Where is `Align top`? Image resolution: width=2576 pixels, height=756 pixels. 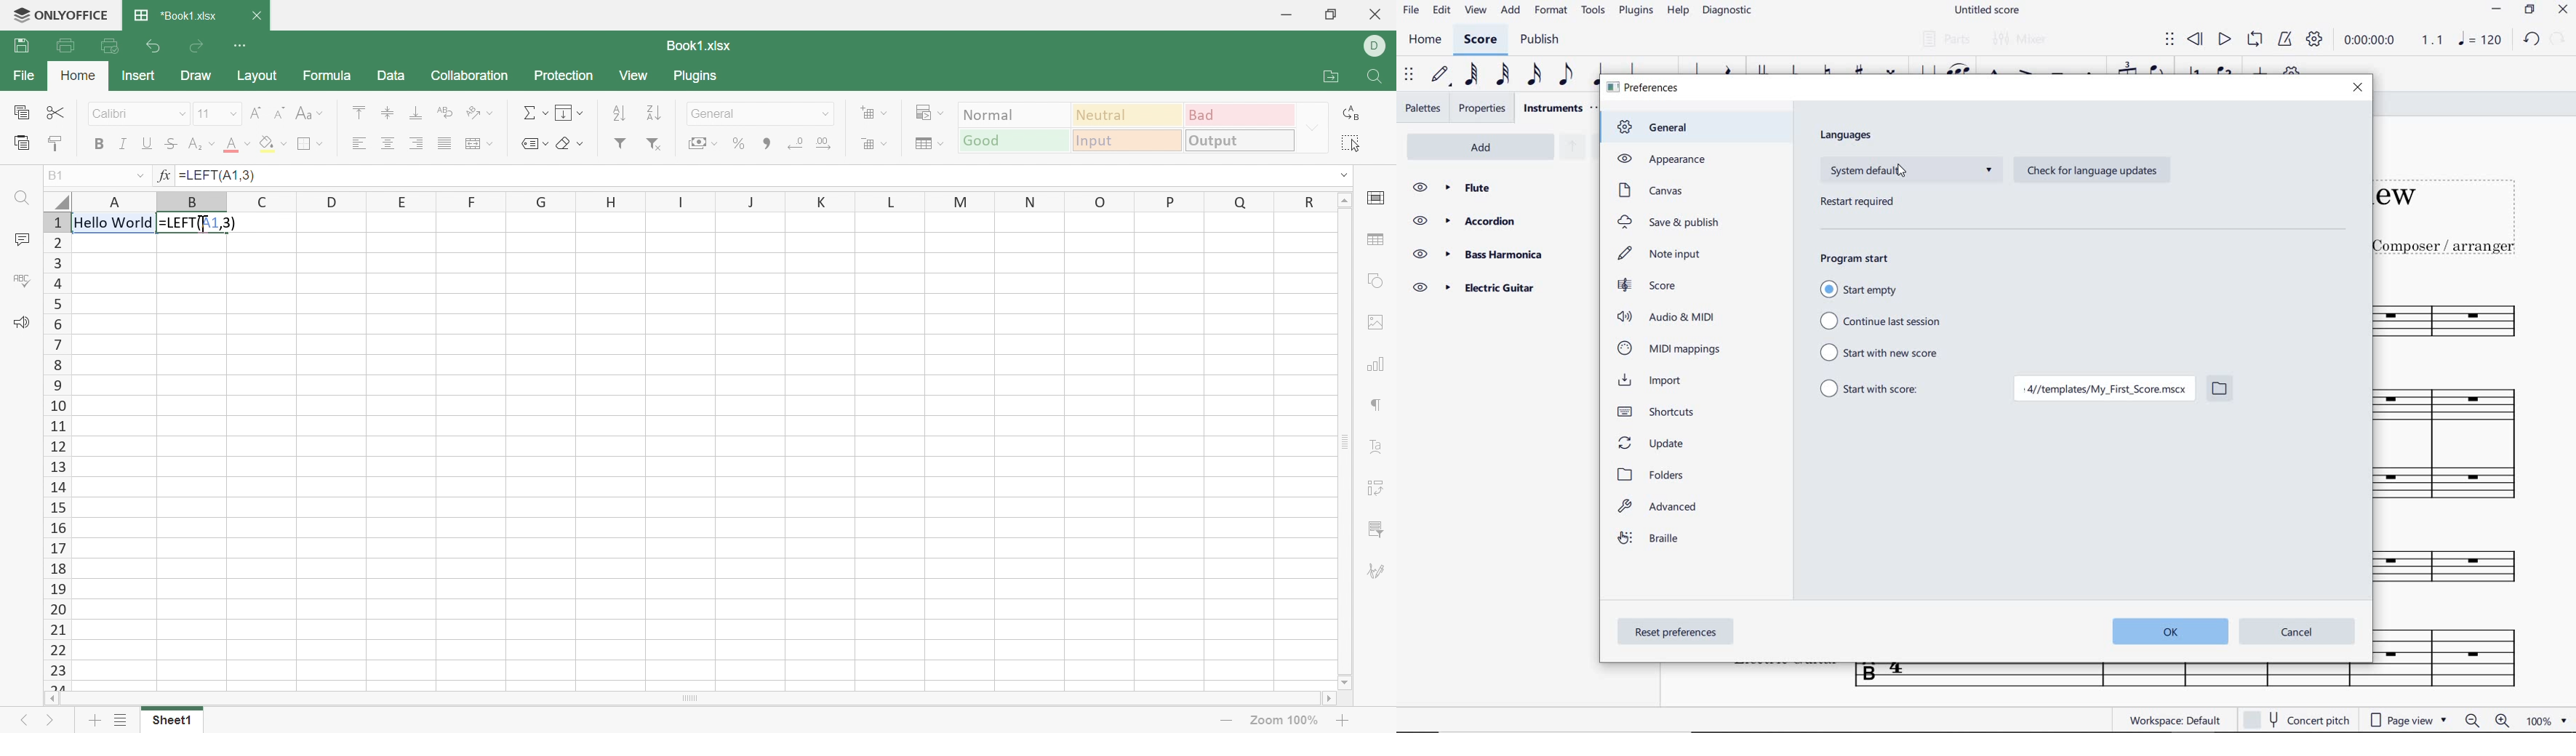 Align top is located at coordinates (361, 112).